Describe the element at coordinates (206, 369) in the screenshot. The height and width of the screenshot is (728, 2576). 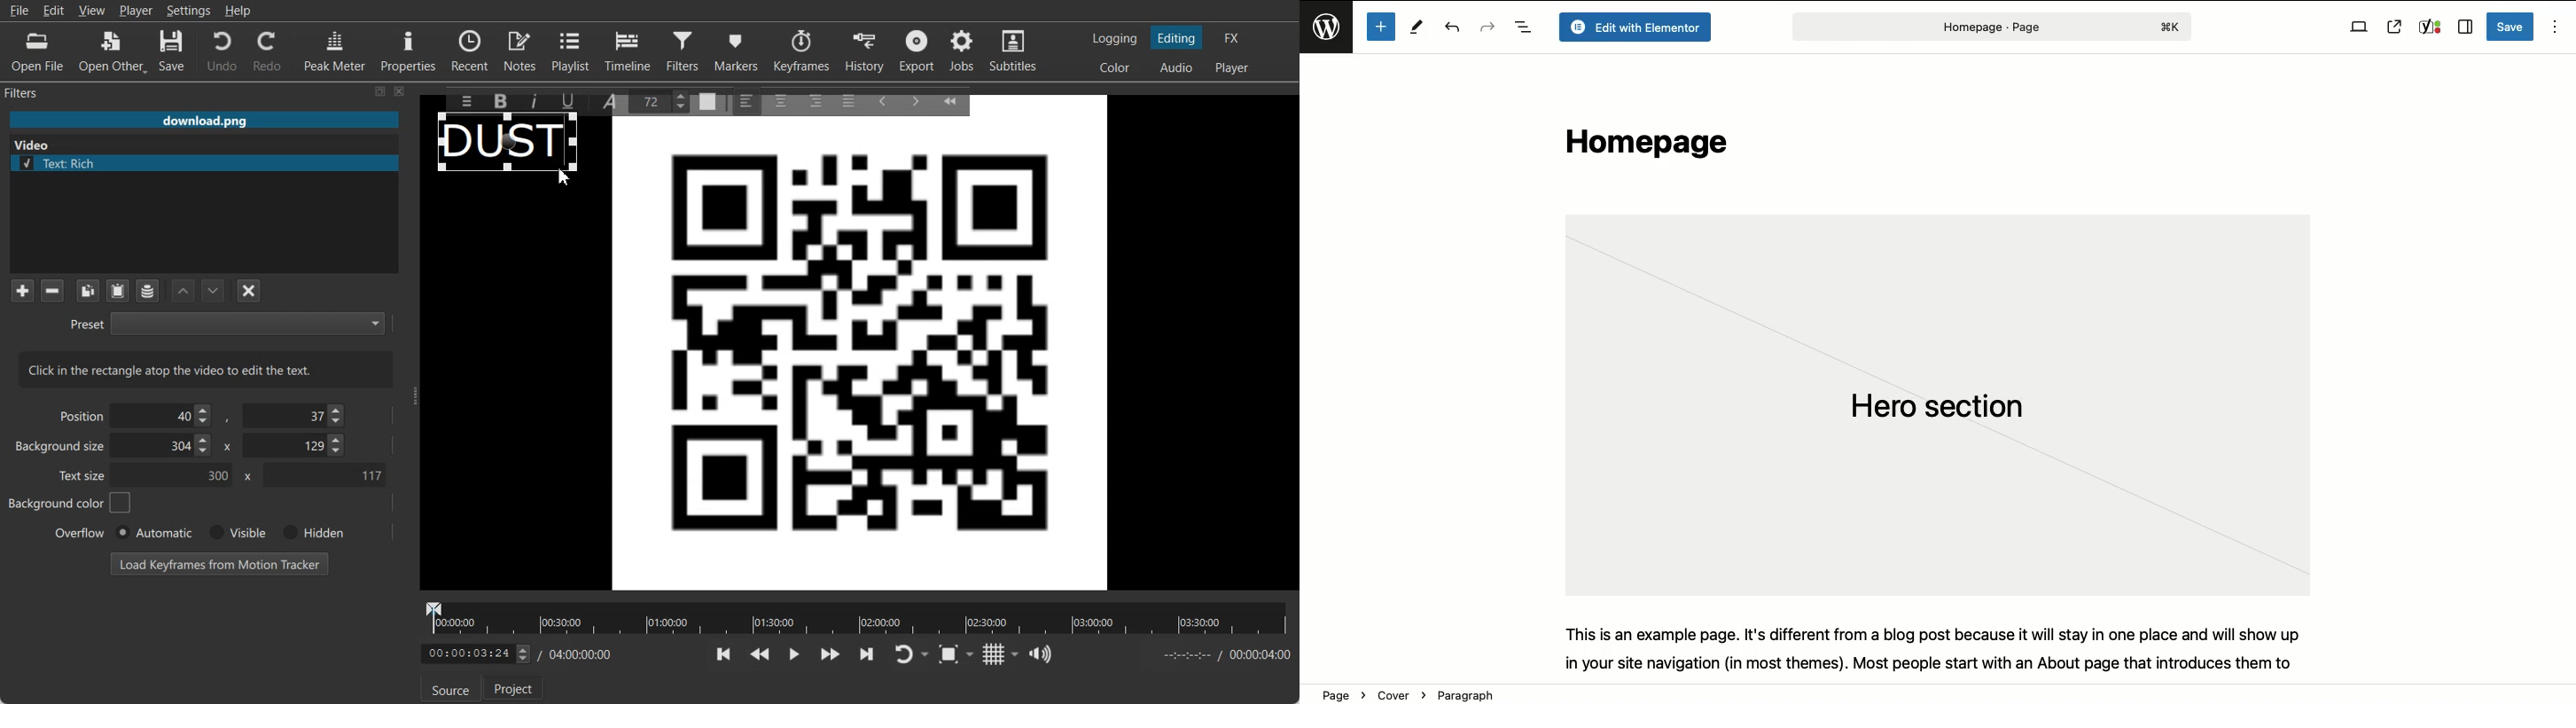
I see `Text` at that location.